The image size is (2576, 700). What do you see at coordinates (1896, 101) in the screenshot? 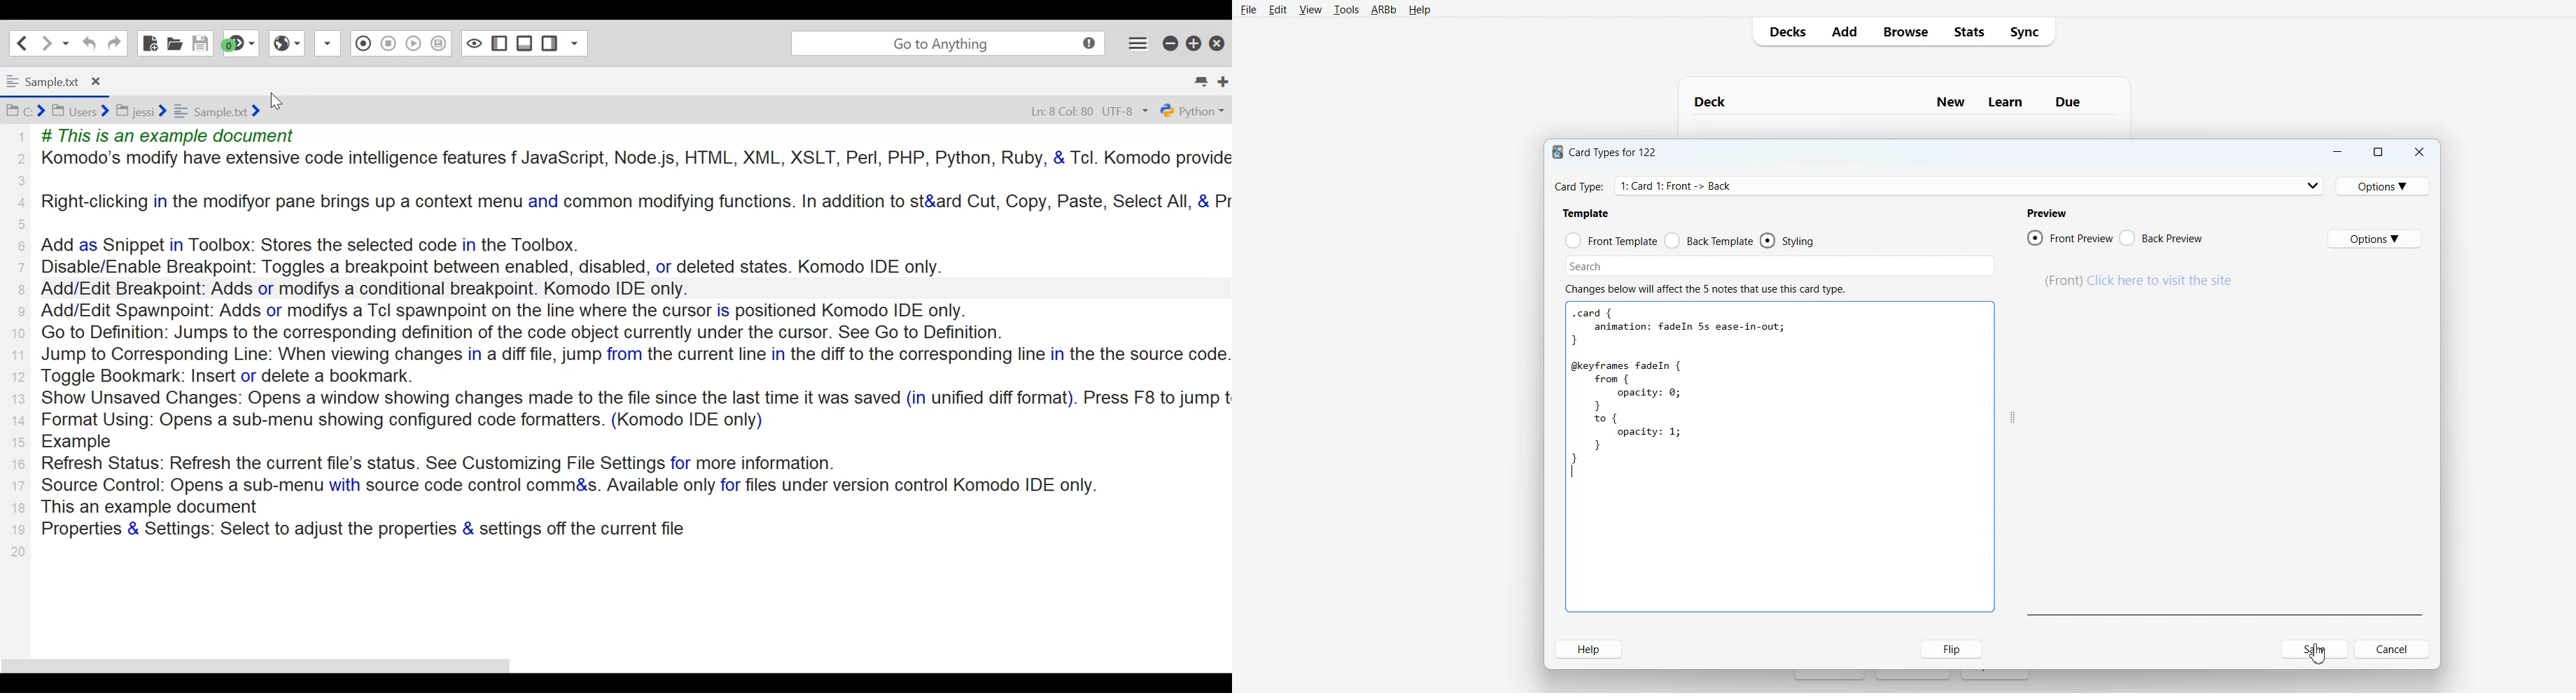
I see `Text 1` at bounding box center [1896, 101].